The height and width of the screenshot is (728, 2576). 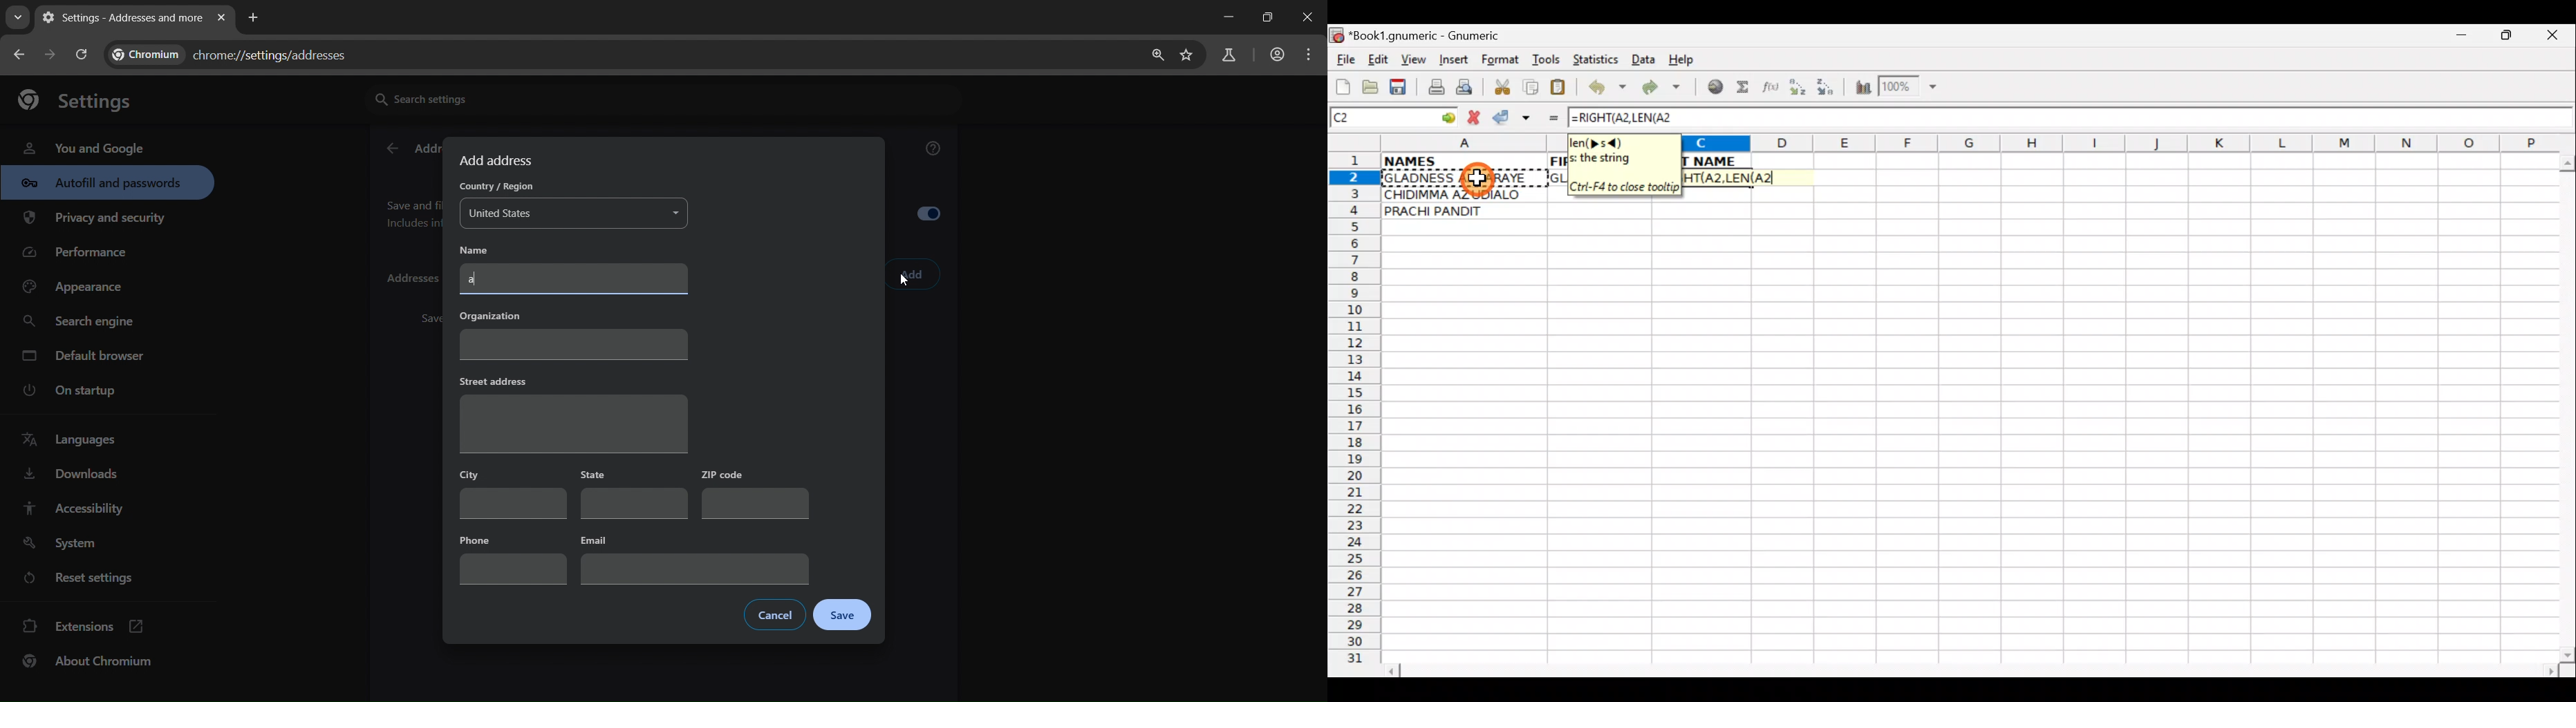 What do you see at coordinates (1265, 17) in the screenshot?
I see `restore down` at bounding box center [1265, 17].